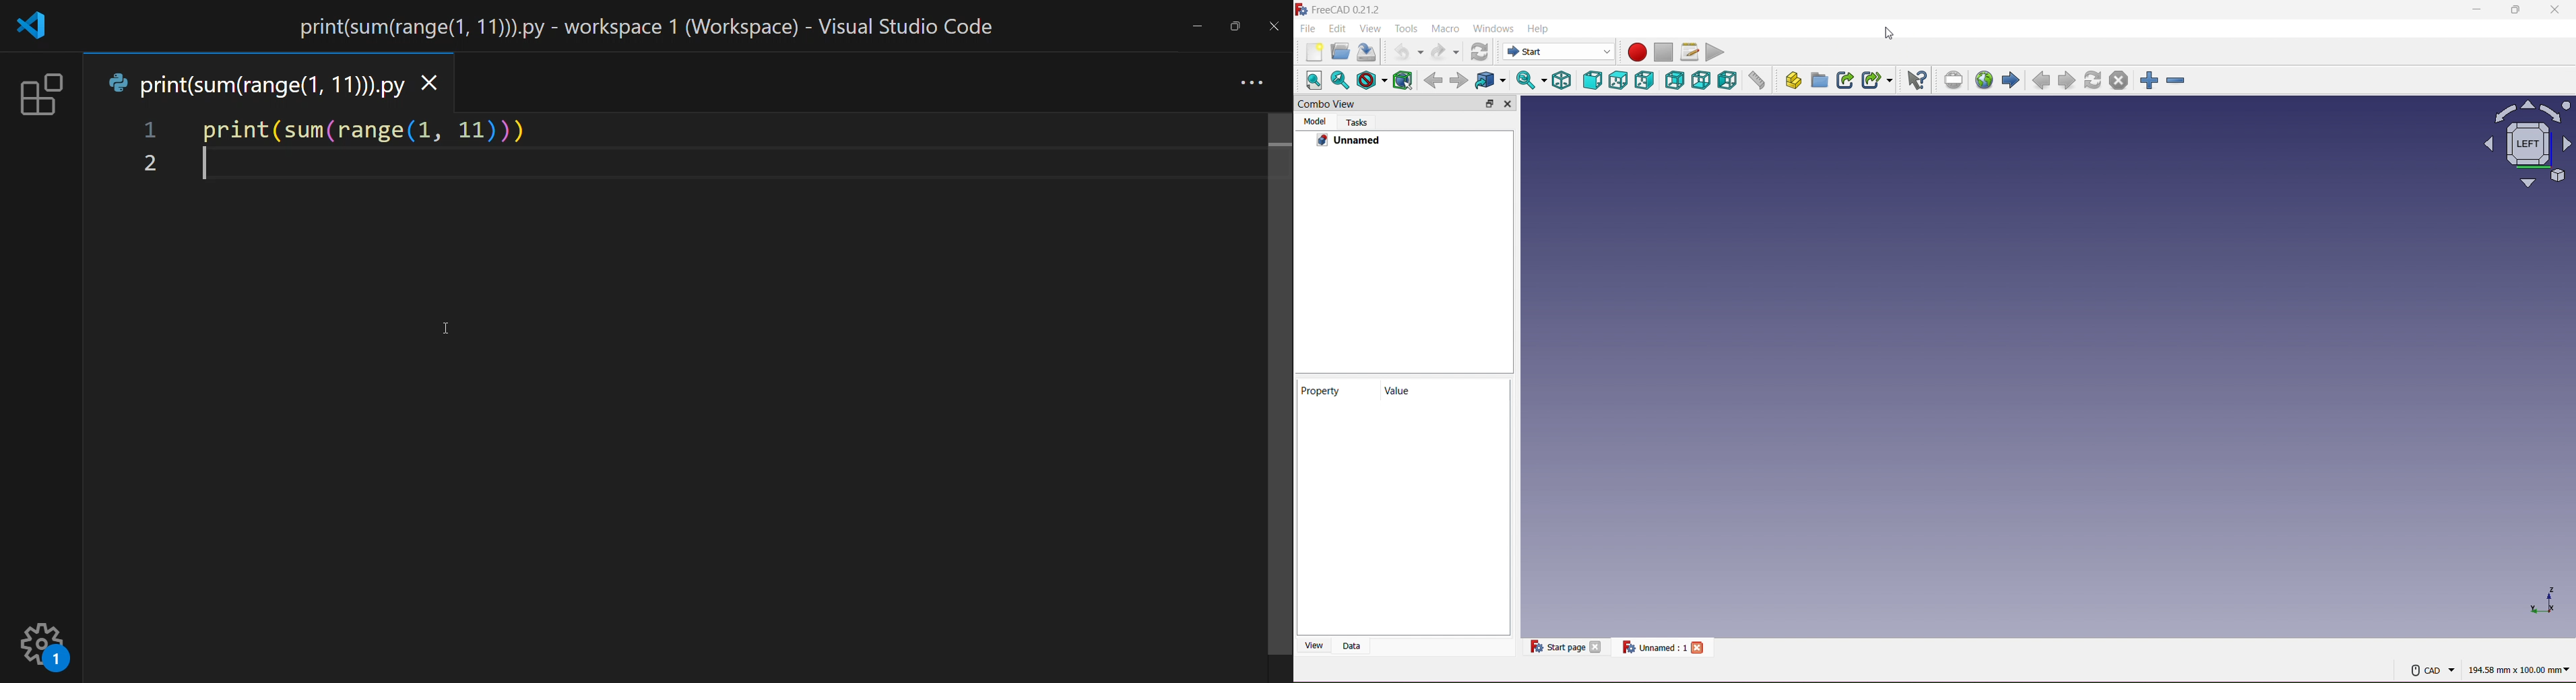 The height and width of the screenshot is (700, 2576). I want to click on Close, so click(2555, 9).